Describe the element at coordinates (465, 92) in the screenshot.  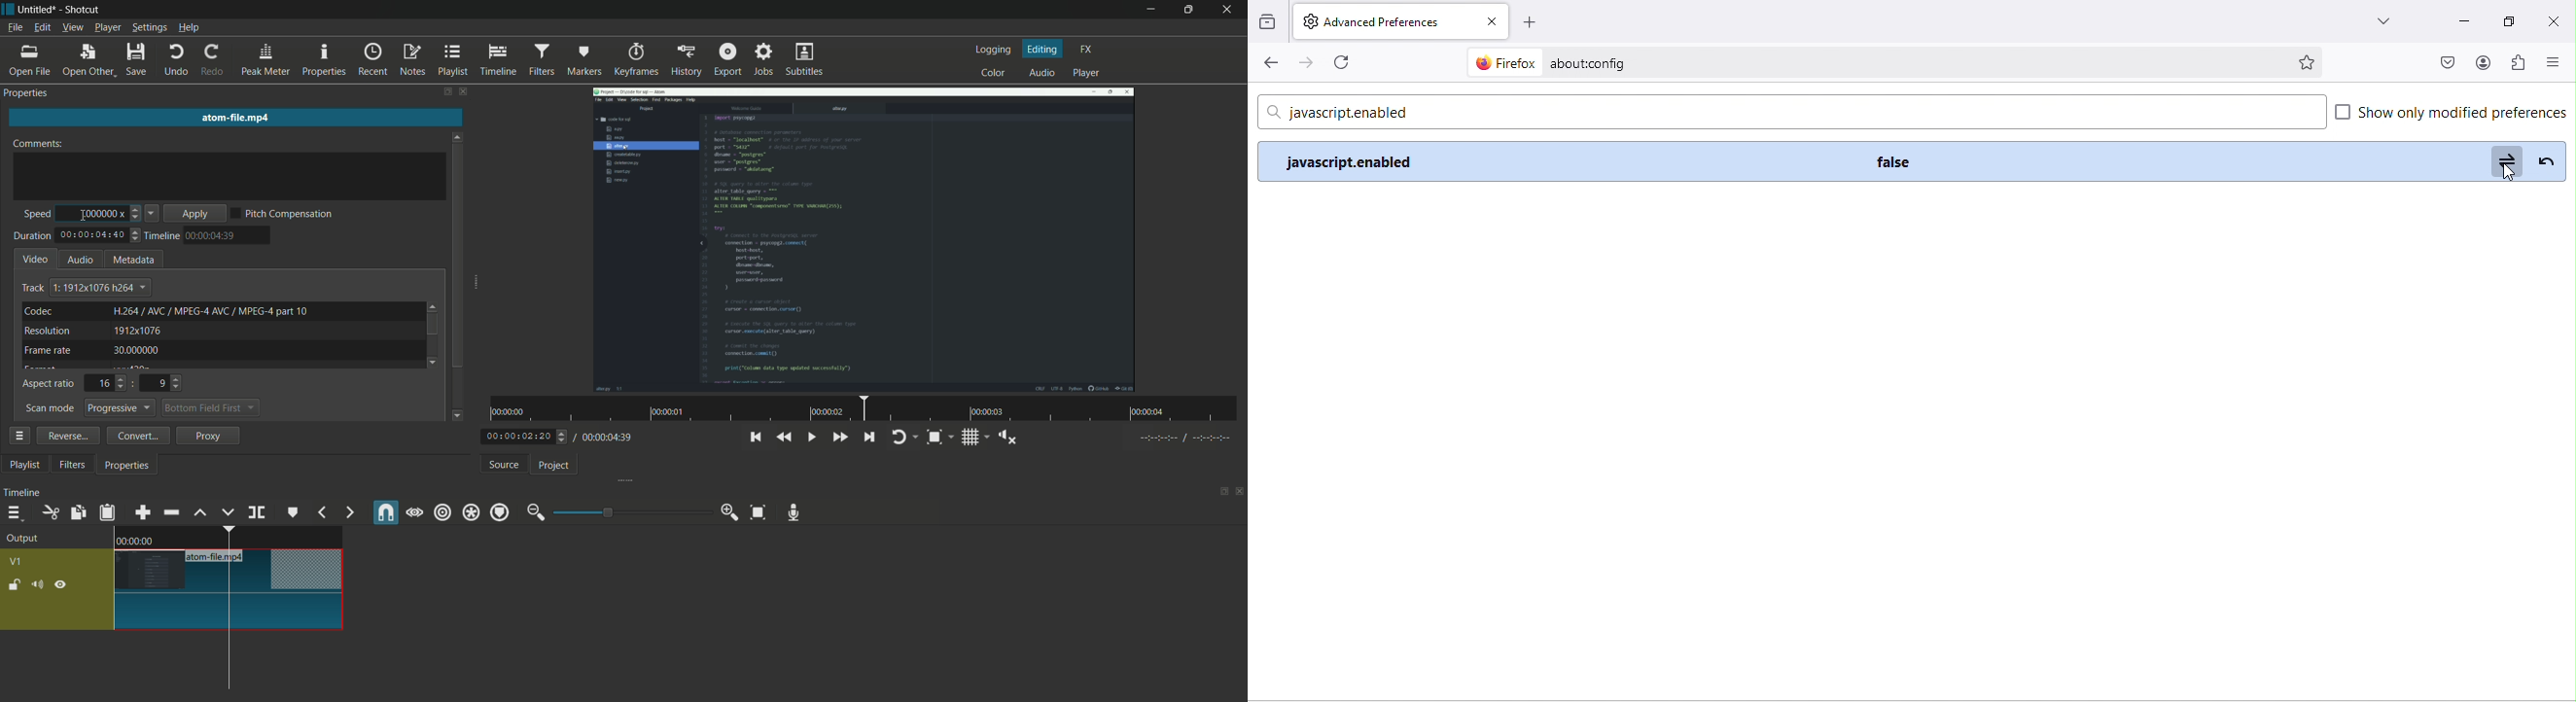
I see `close filters` at that location.